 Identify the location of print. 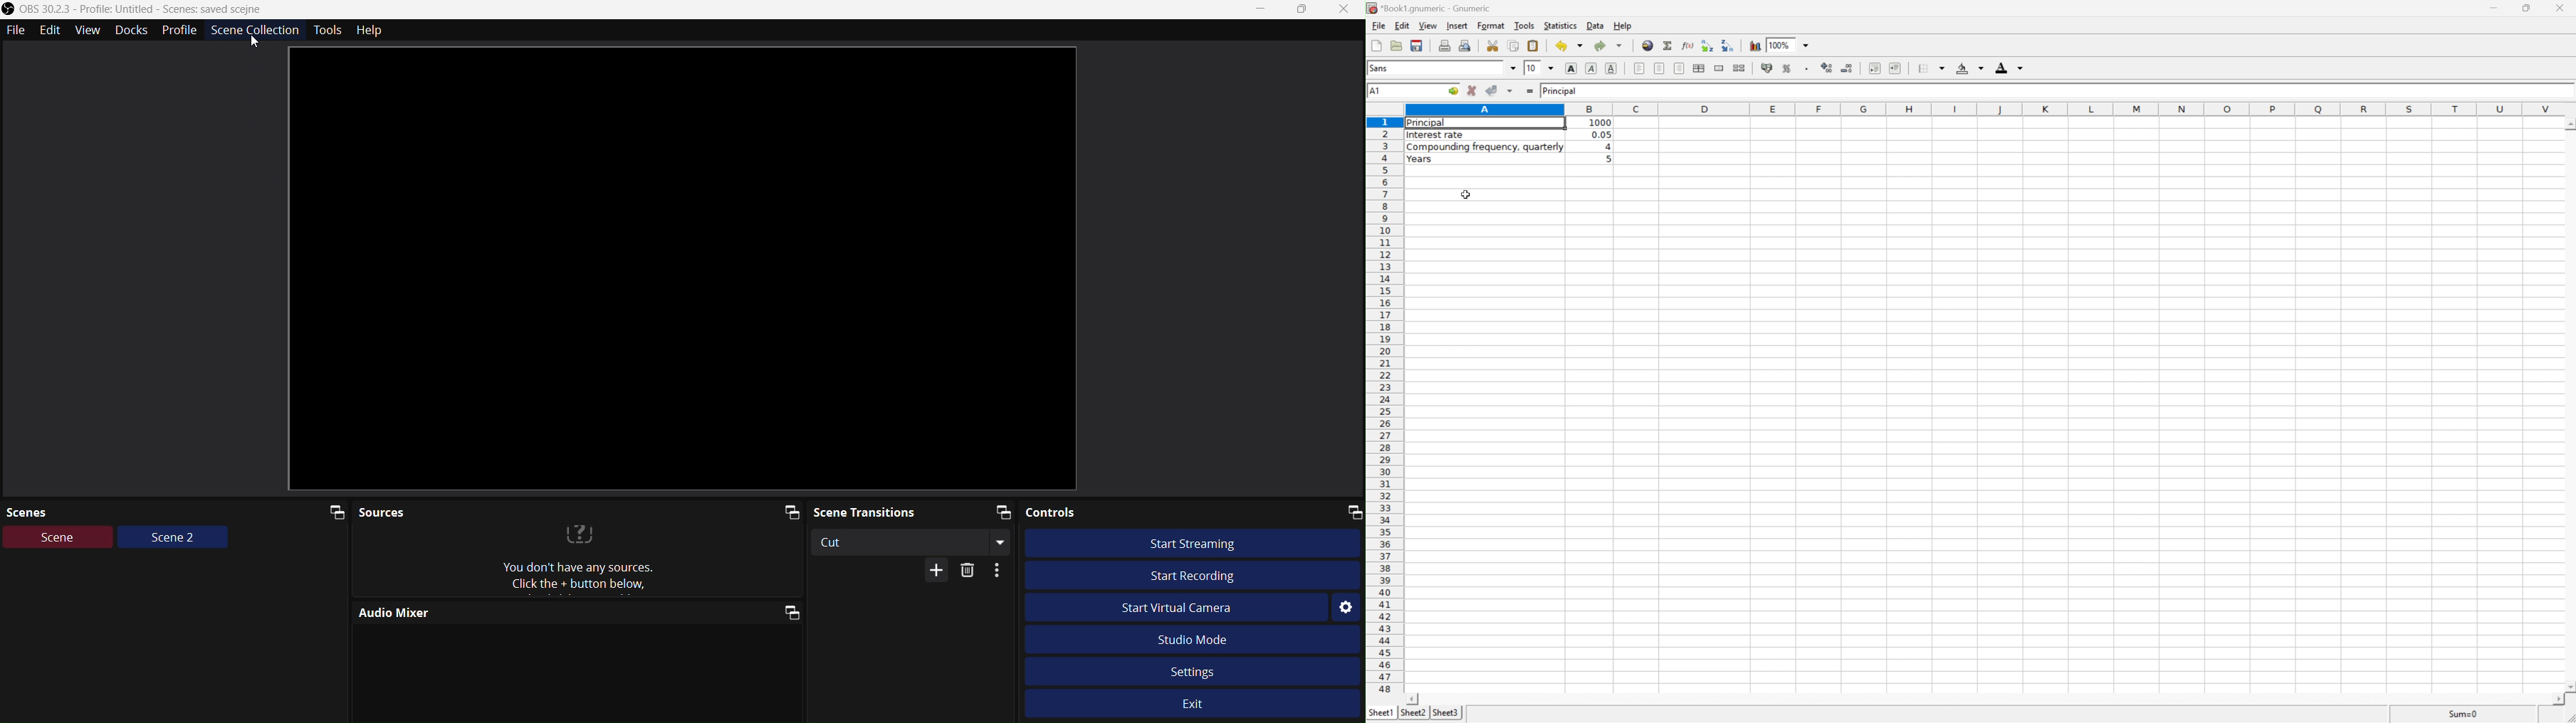
(1445, 45).